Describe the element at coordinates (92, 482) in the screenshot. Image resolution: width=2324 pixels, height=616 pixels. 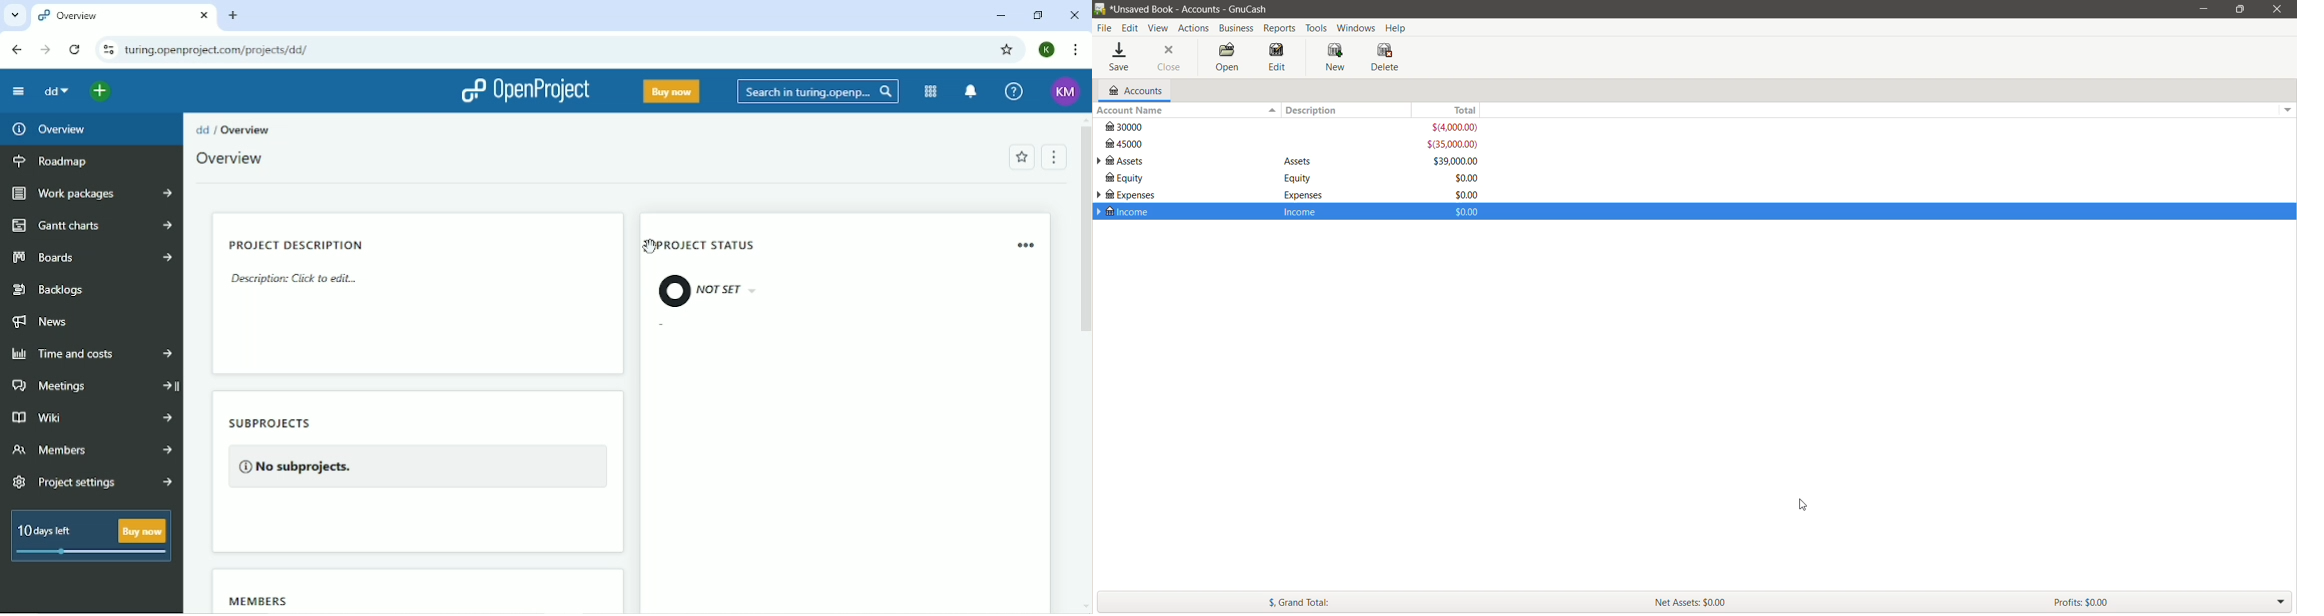
I see `Project settings` at that location.